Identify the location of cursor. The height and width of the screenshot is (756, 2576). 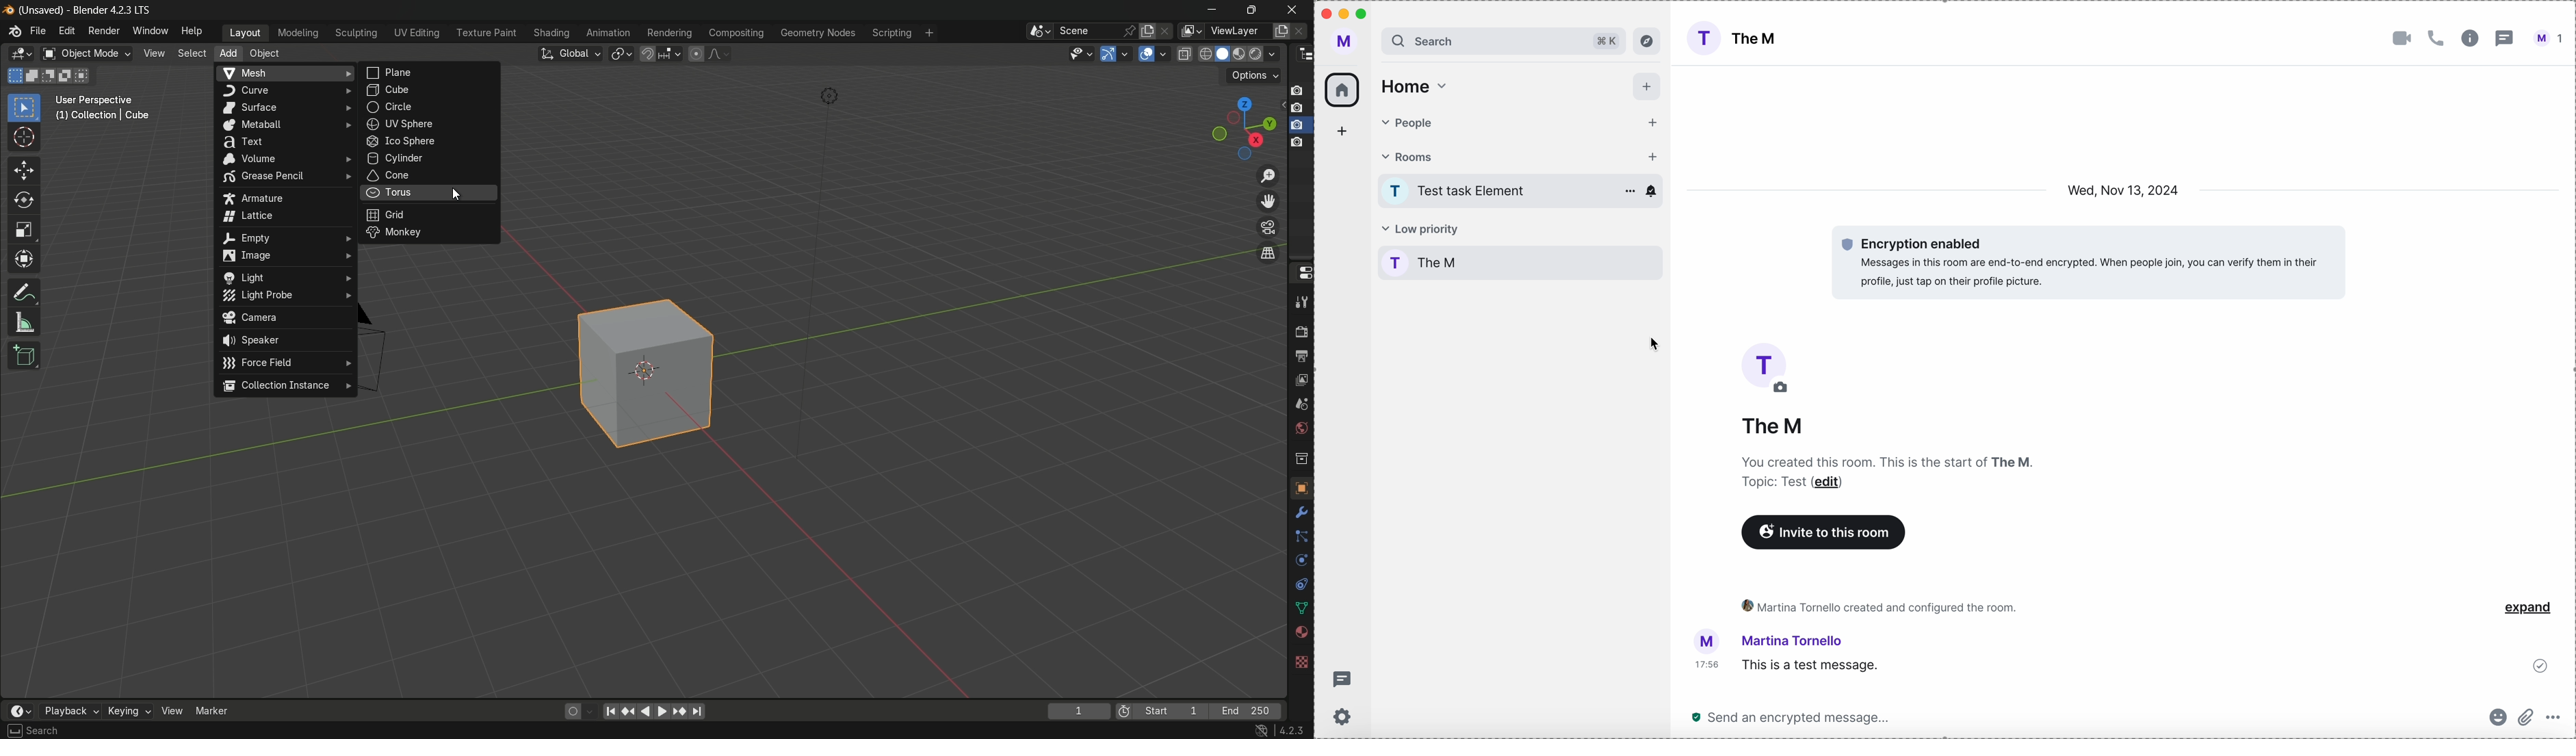
(24, 138).